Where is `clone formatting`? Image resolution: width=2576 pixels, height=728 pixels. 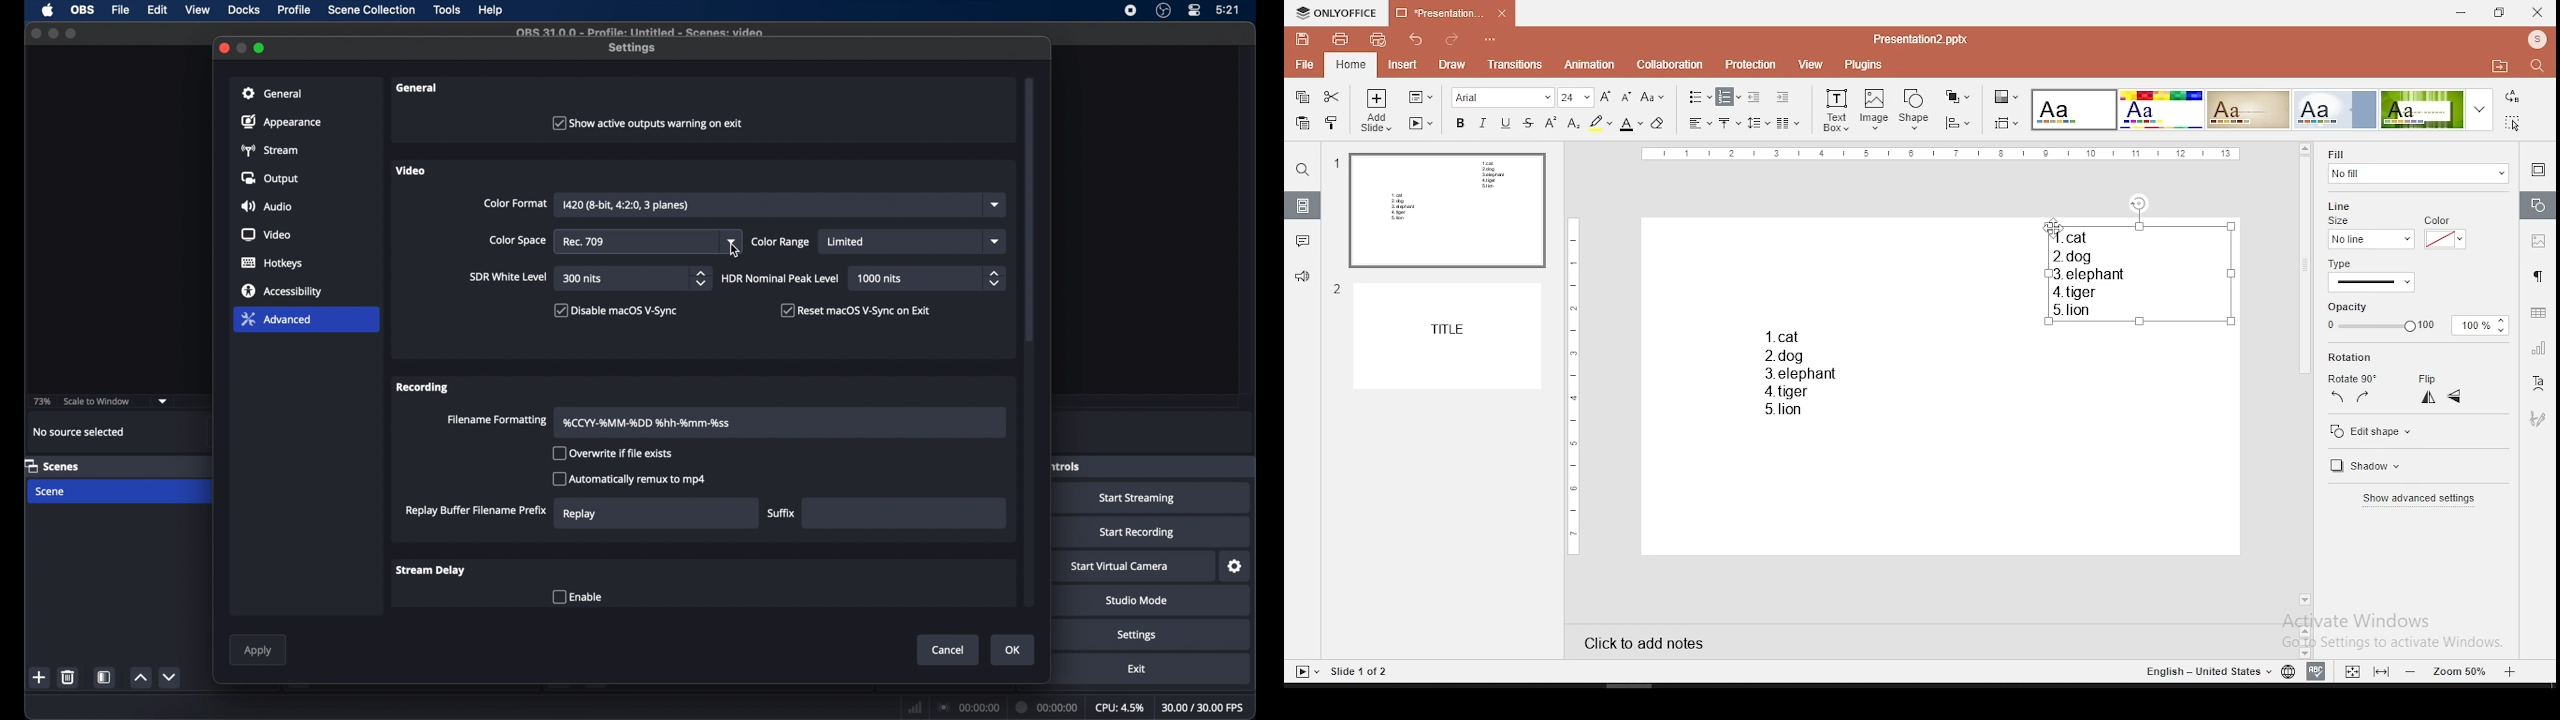
clone formatting is located at coordinates (1334, 123).